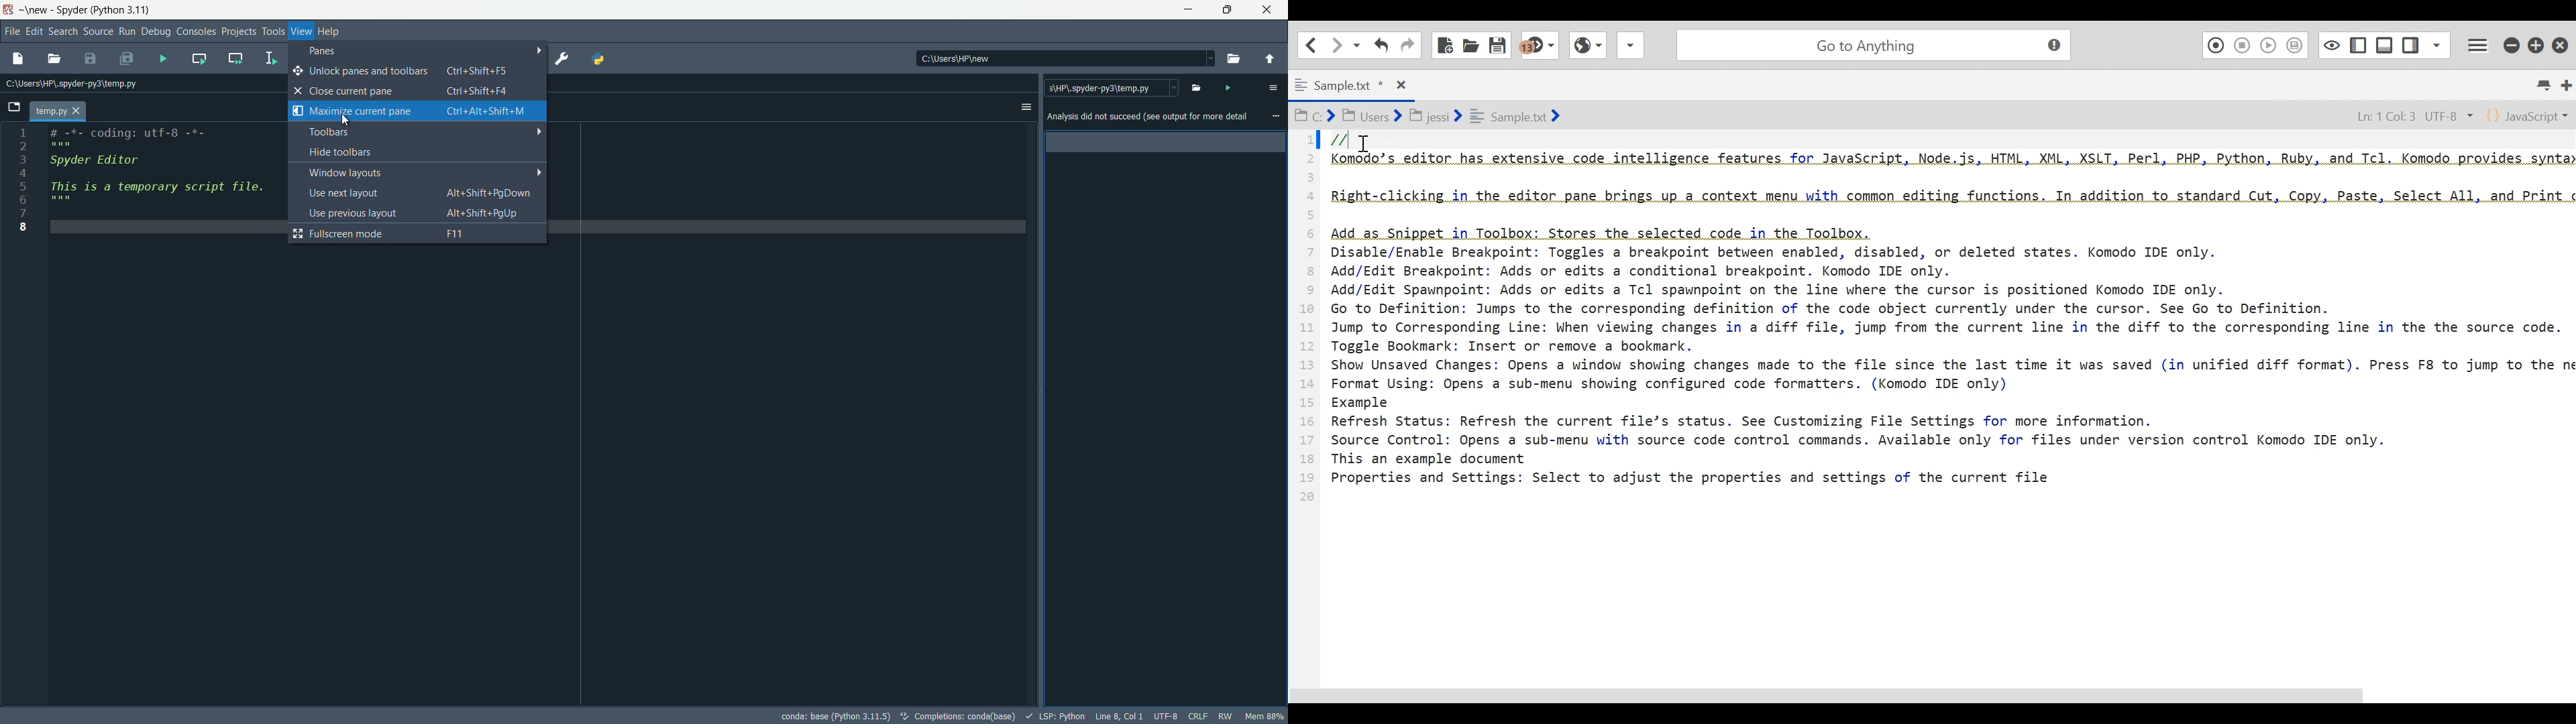 The image size is (2576, 728). What do you see at coordinates (26, 174) in the screenshot?
I see `4` at bounding box center [26, 174].